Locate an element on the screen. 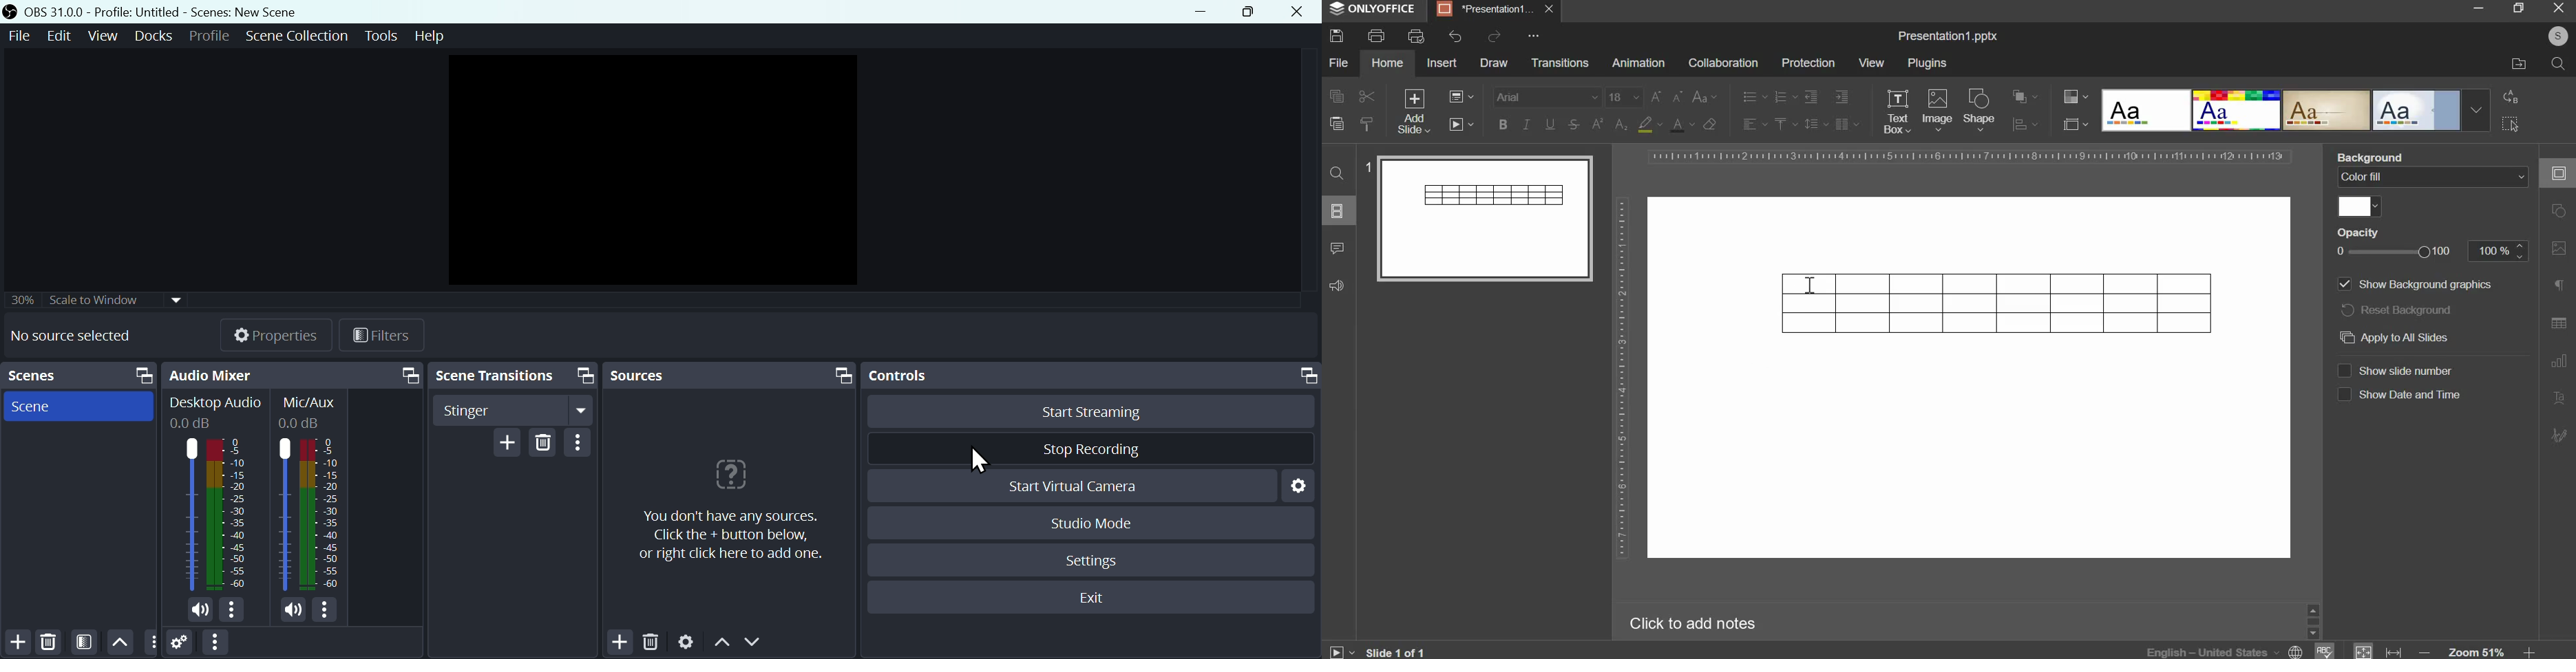 This screenshot has height=672, width=2576. design color is located at coordinates (2074, 96).